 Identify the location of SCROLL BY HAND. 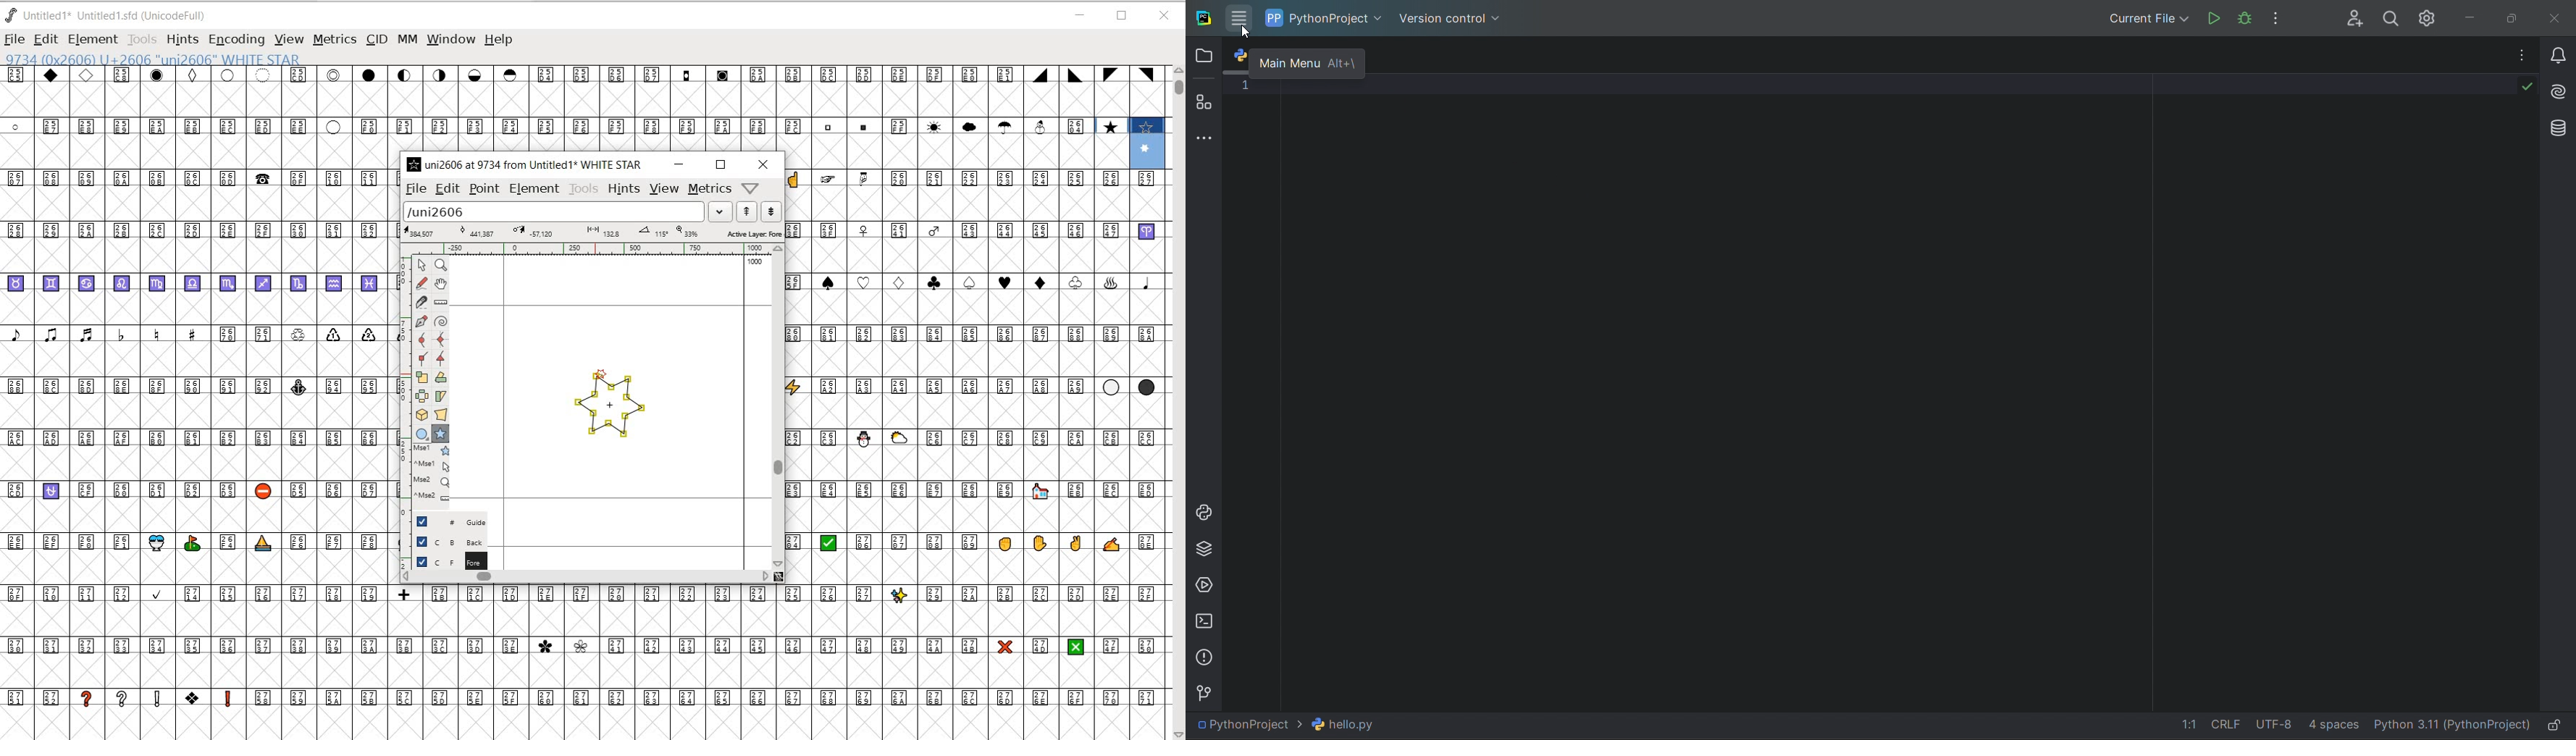
(440, 284).